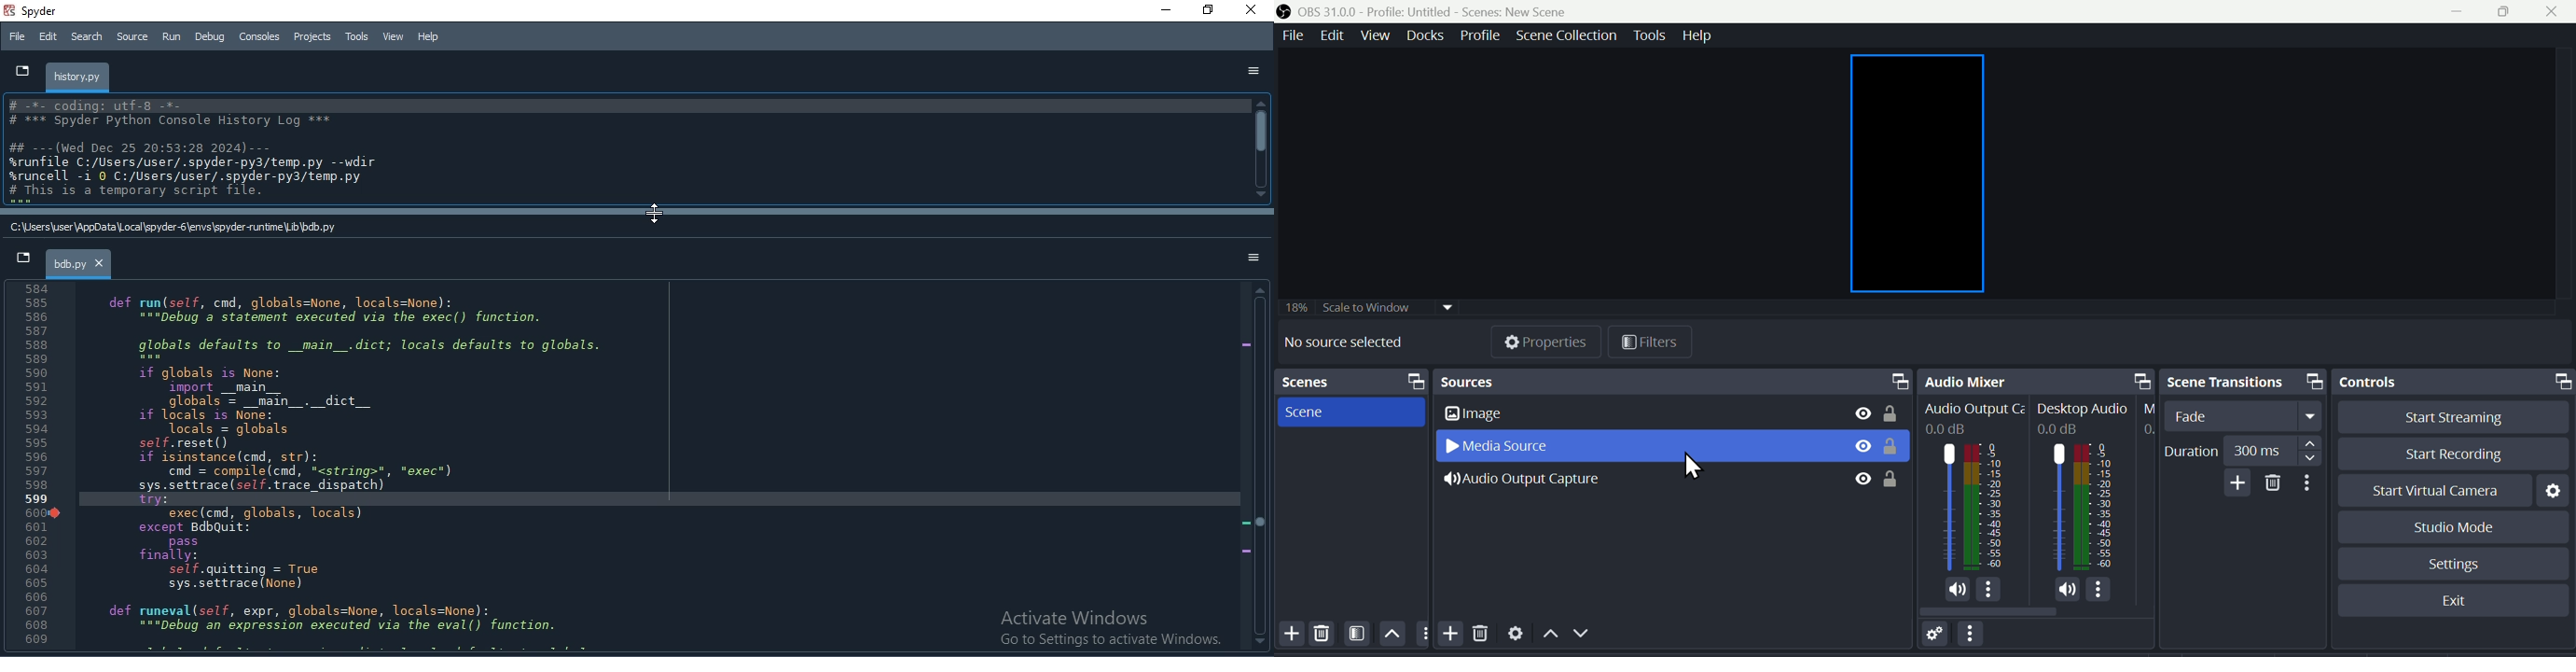 The width and height of the screenshot is (2576, 672). Describe the element at coordinates (2456, 382) in the screenshot. I see `Controls` at that location.